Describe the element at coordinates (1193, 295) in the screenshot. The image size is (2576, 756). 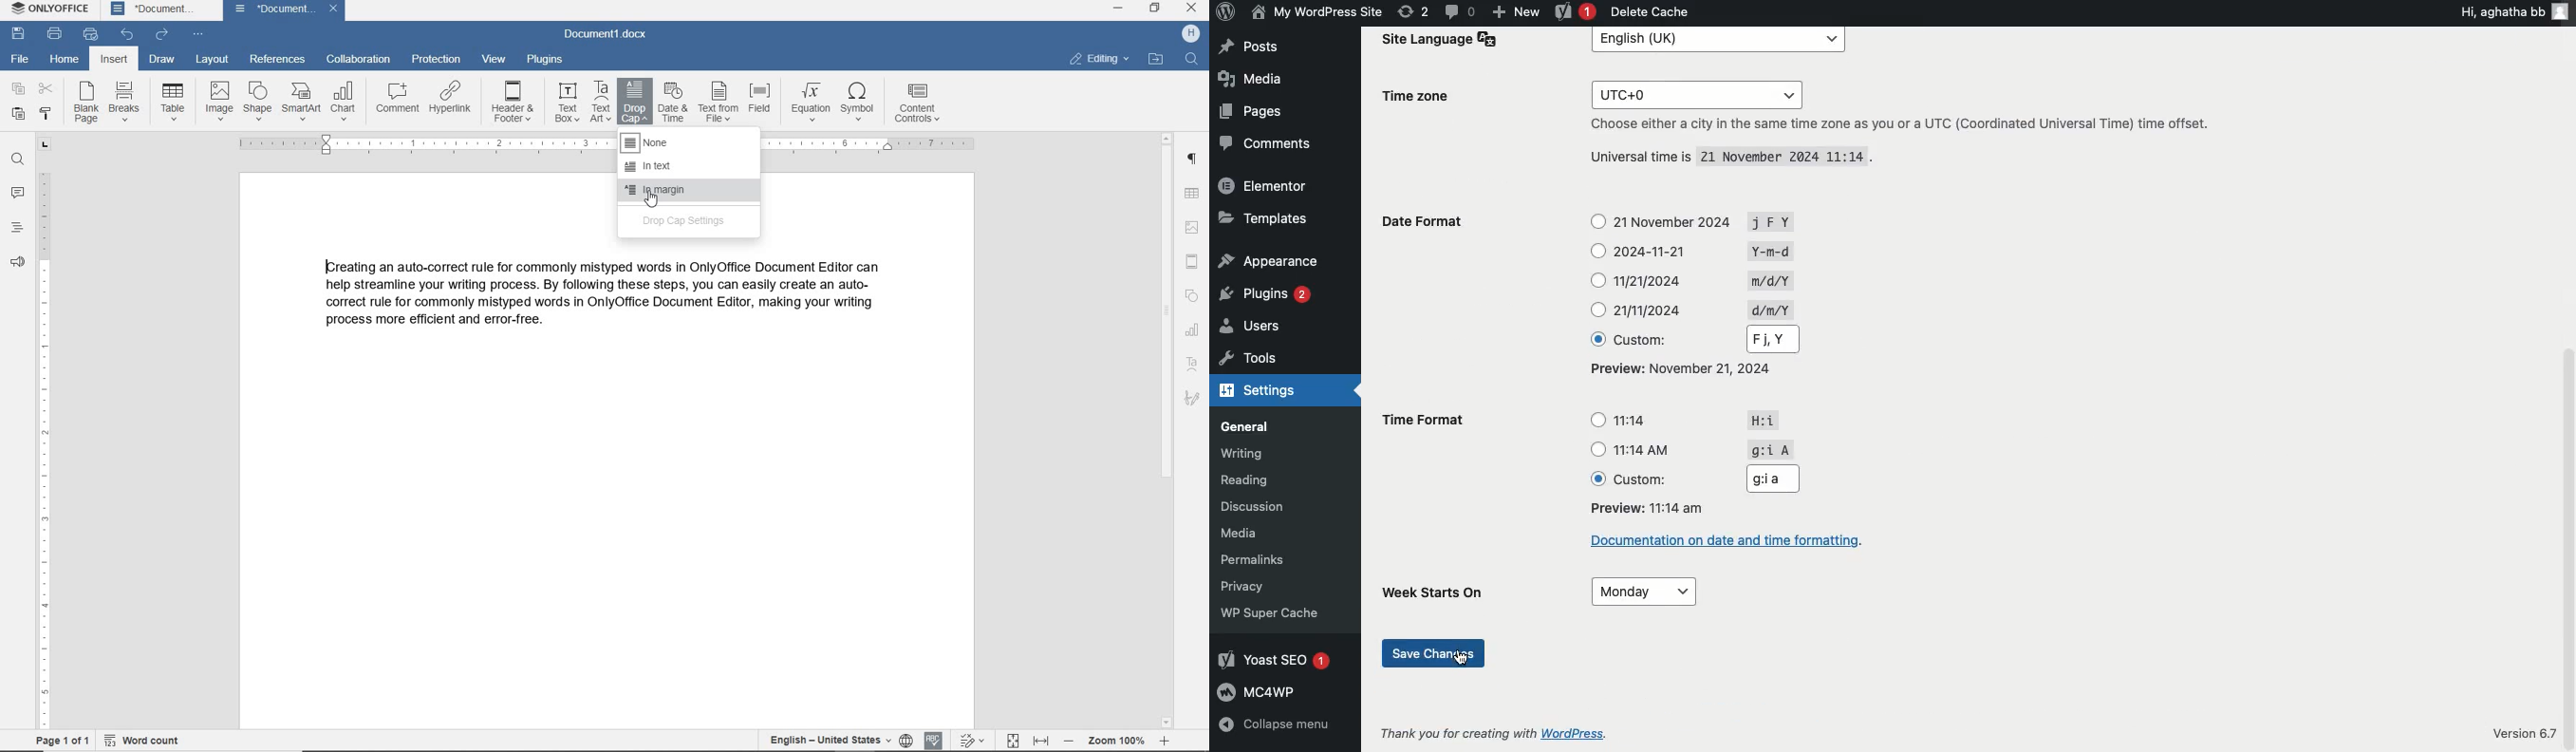
I see `shape` at that location.